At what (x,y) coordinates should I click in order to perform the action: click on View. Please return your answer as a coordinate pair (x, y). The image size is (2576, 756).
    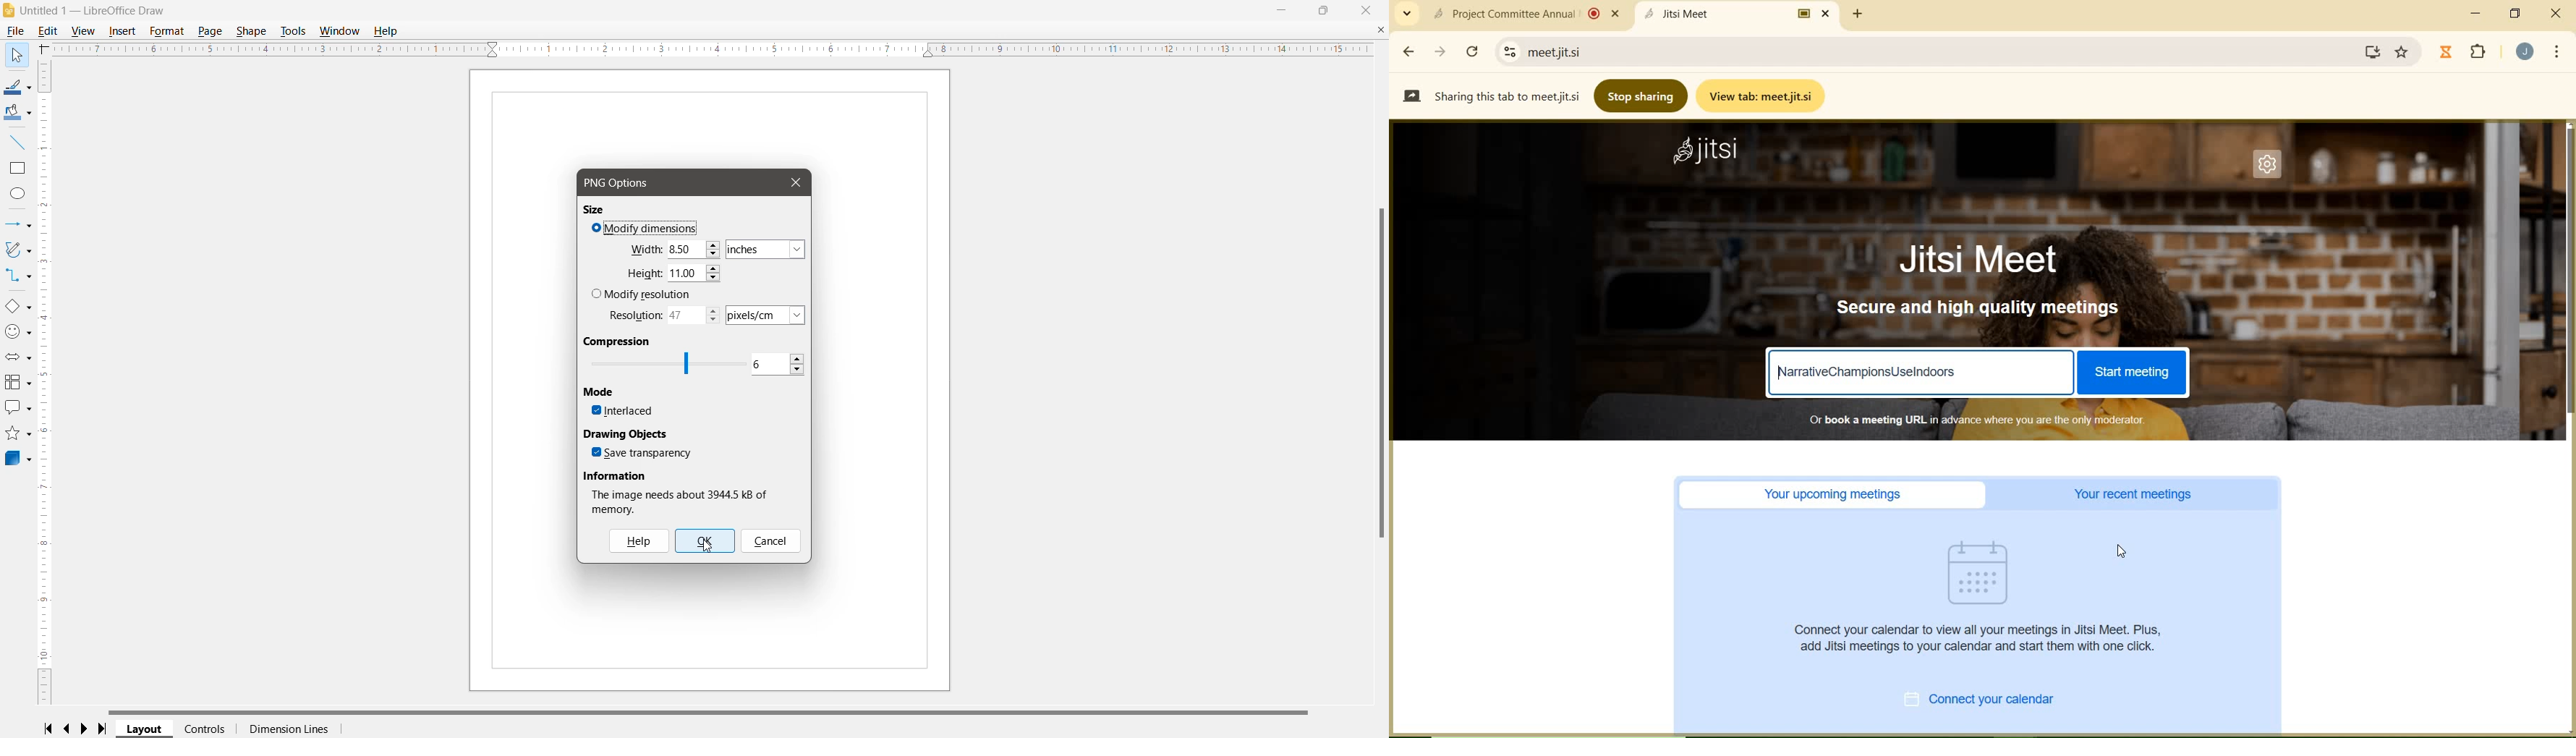
    Looking at the image, I should click on (85, 31).